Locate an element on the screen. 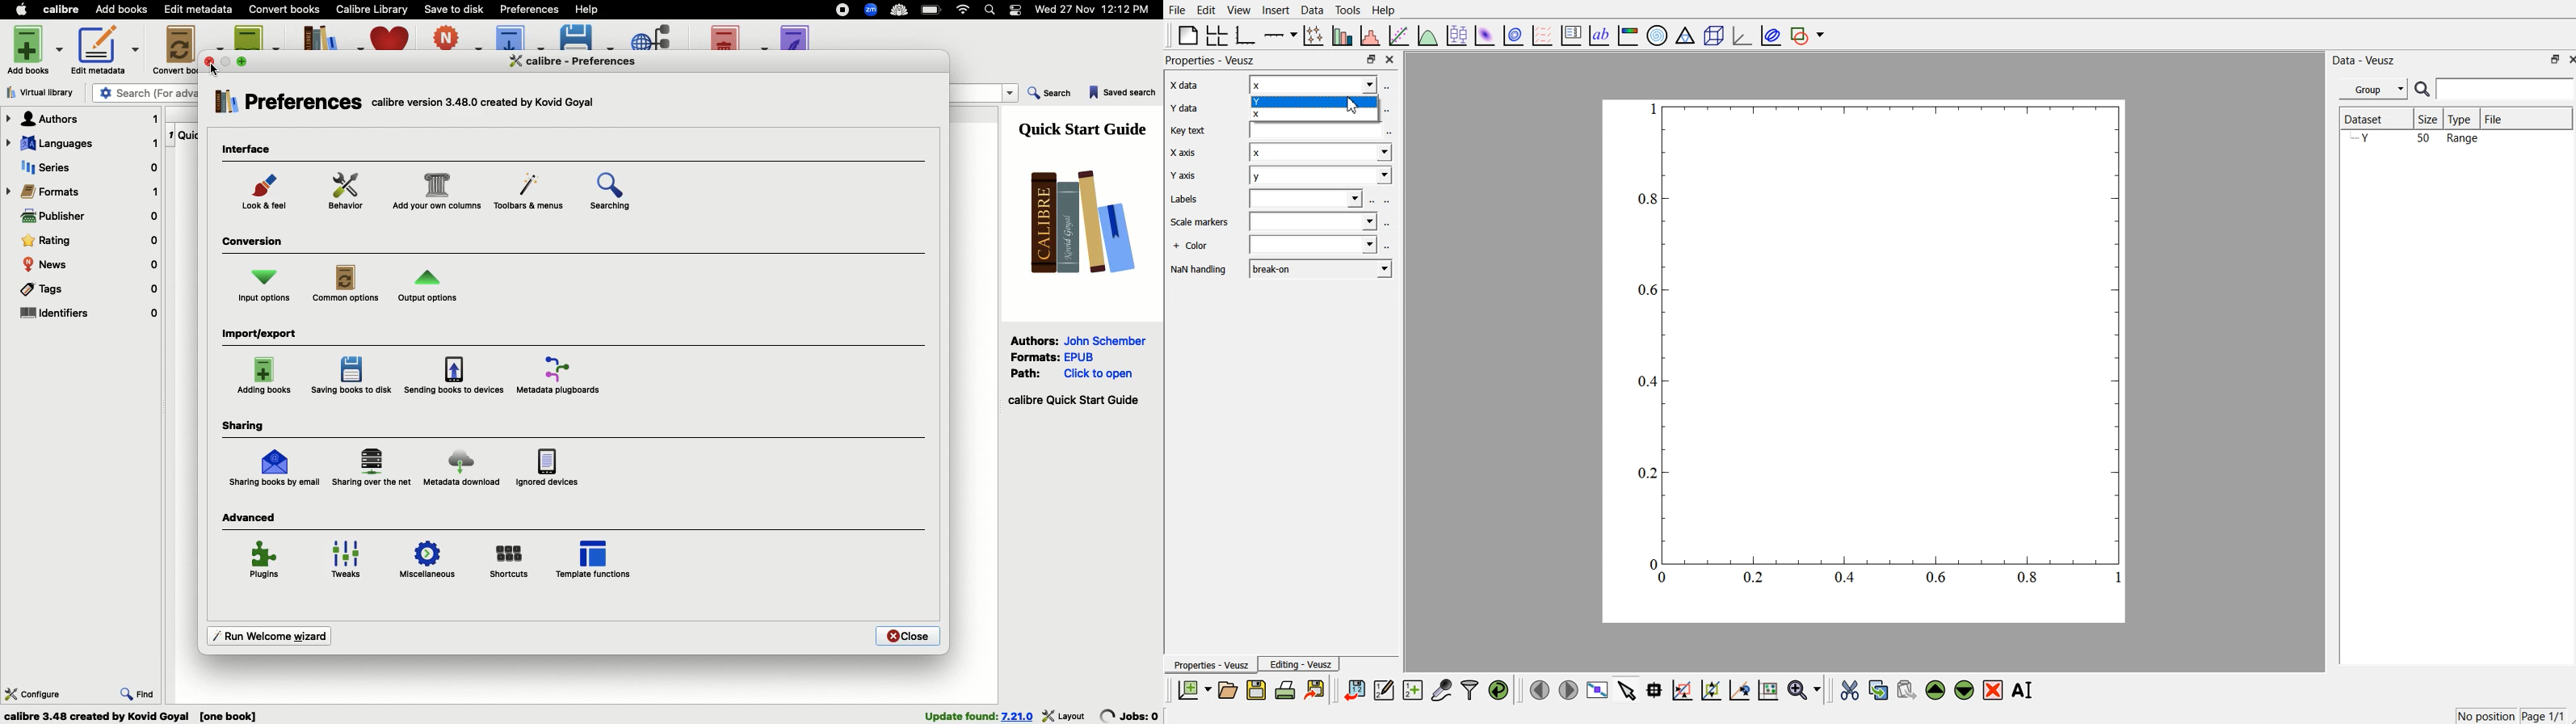 The width and height of the screenshot is (2576, 728). epub is located at coordinates (1079, 356).